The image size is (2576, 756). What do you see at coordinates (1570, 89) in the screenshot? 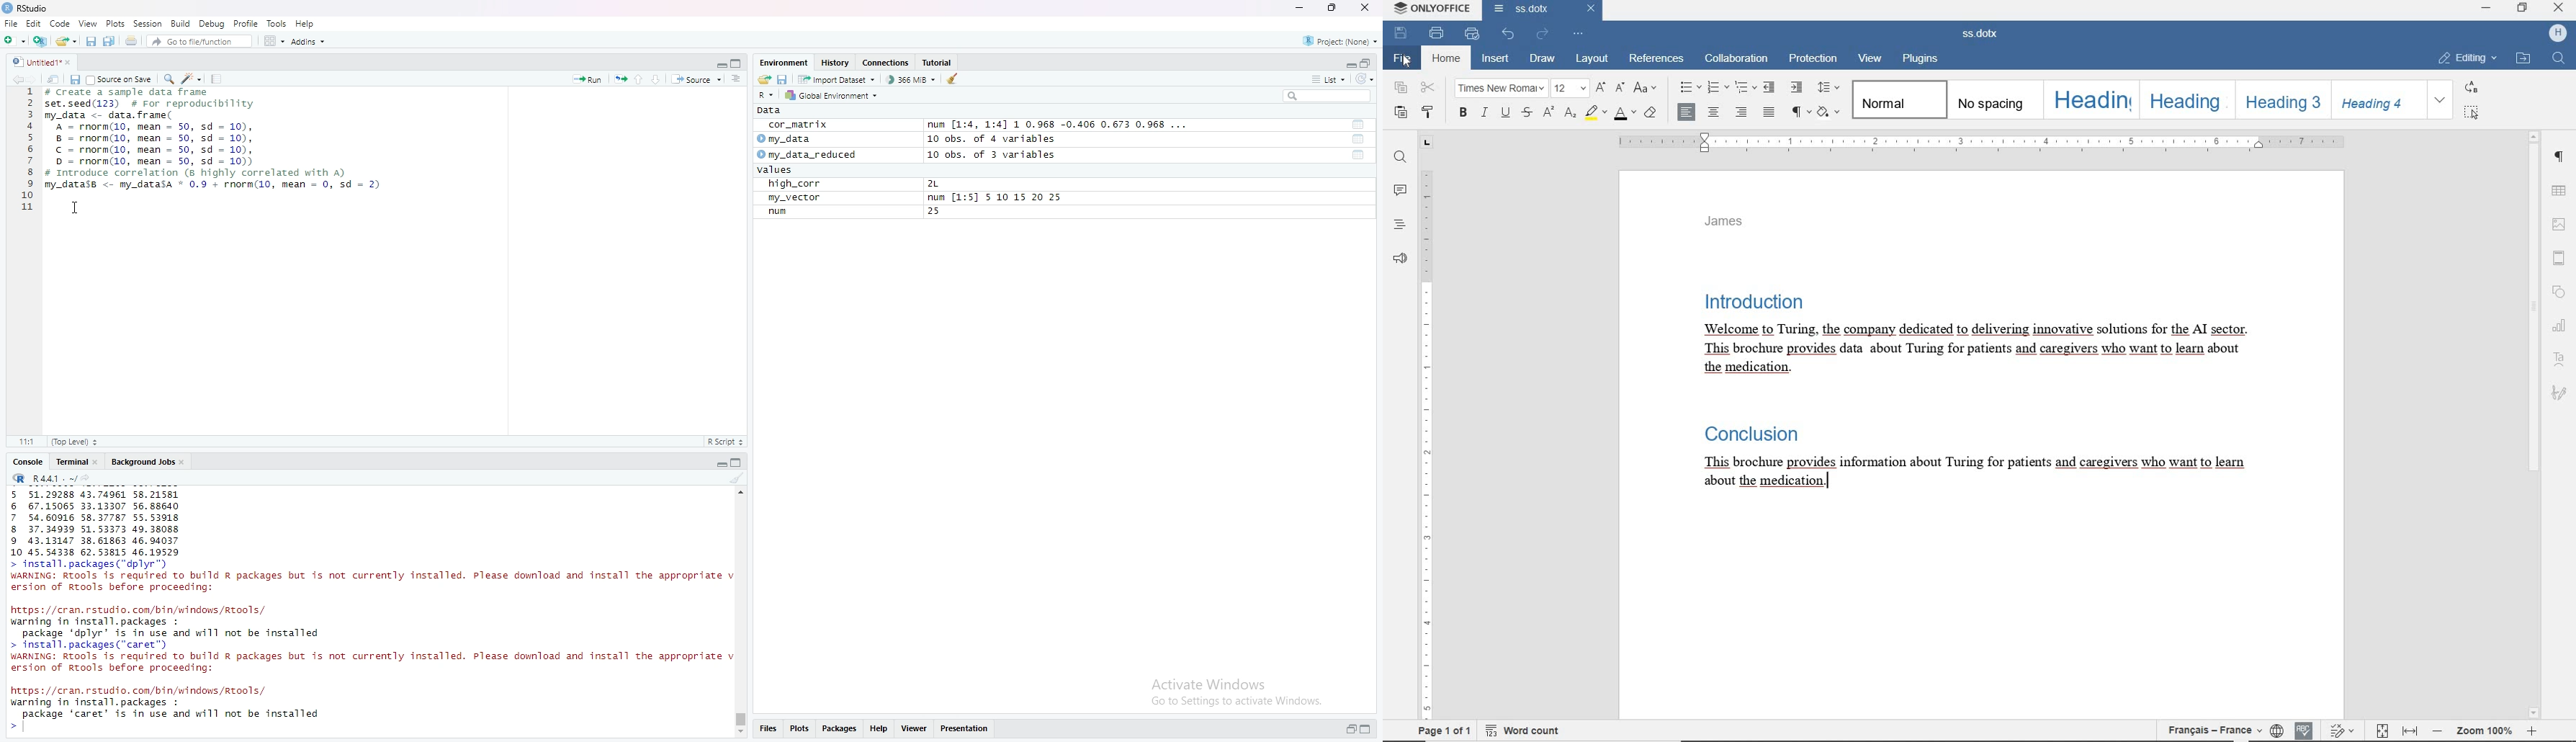
I see `FONT SIZE` at bounding box center [1570, 89].